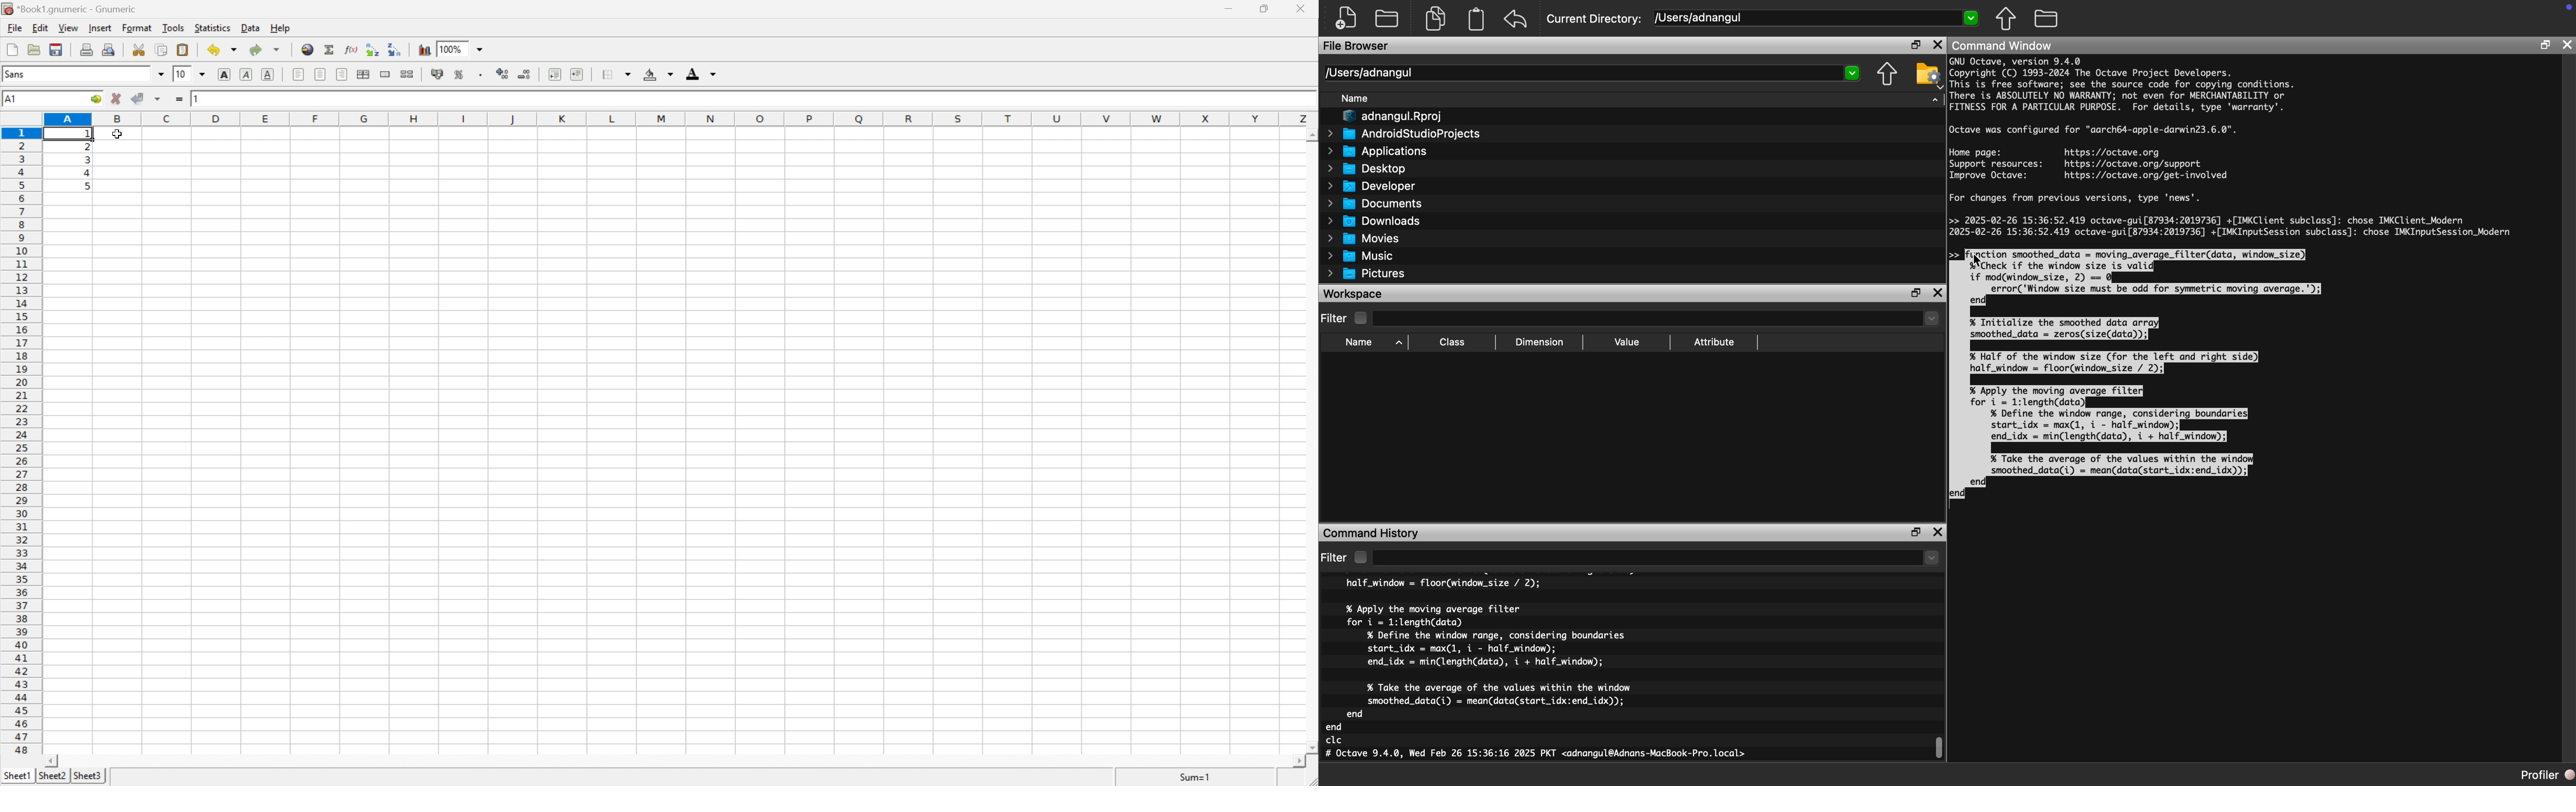 The width and height of the screenshot is (2576, 812). Describe the element at coordinates (282, 27) in the screenshot. I see `Help` at that location.